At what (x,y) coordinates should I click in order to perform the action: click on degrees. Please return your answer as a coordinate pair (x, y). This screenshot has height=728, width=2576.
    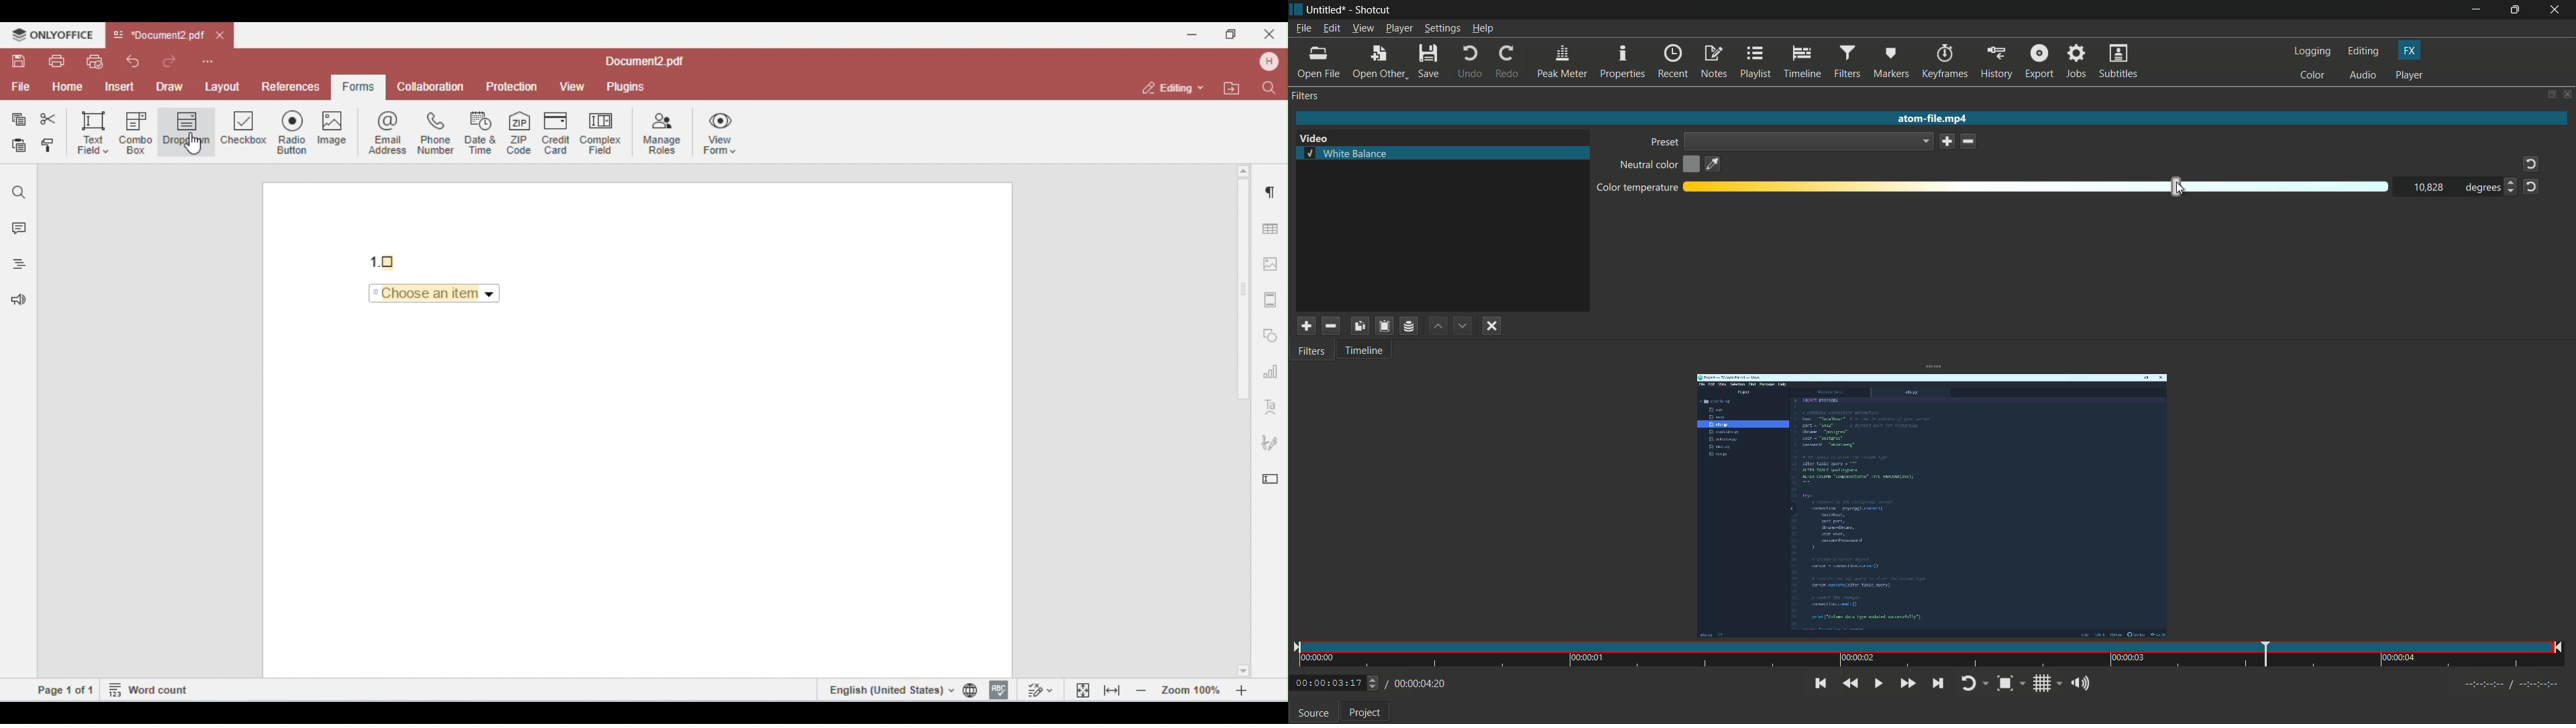
    Looking at the image, I should click on (2479, 188).